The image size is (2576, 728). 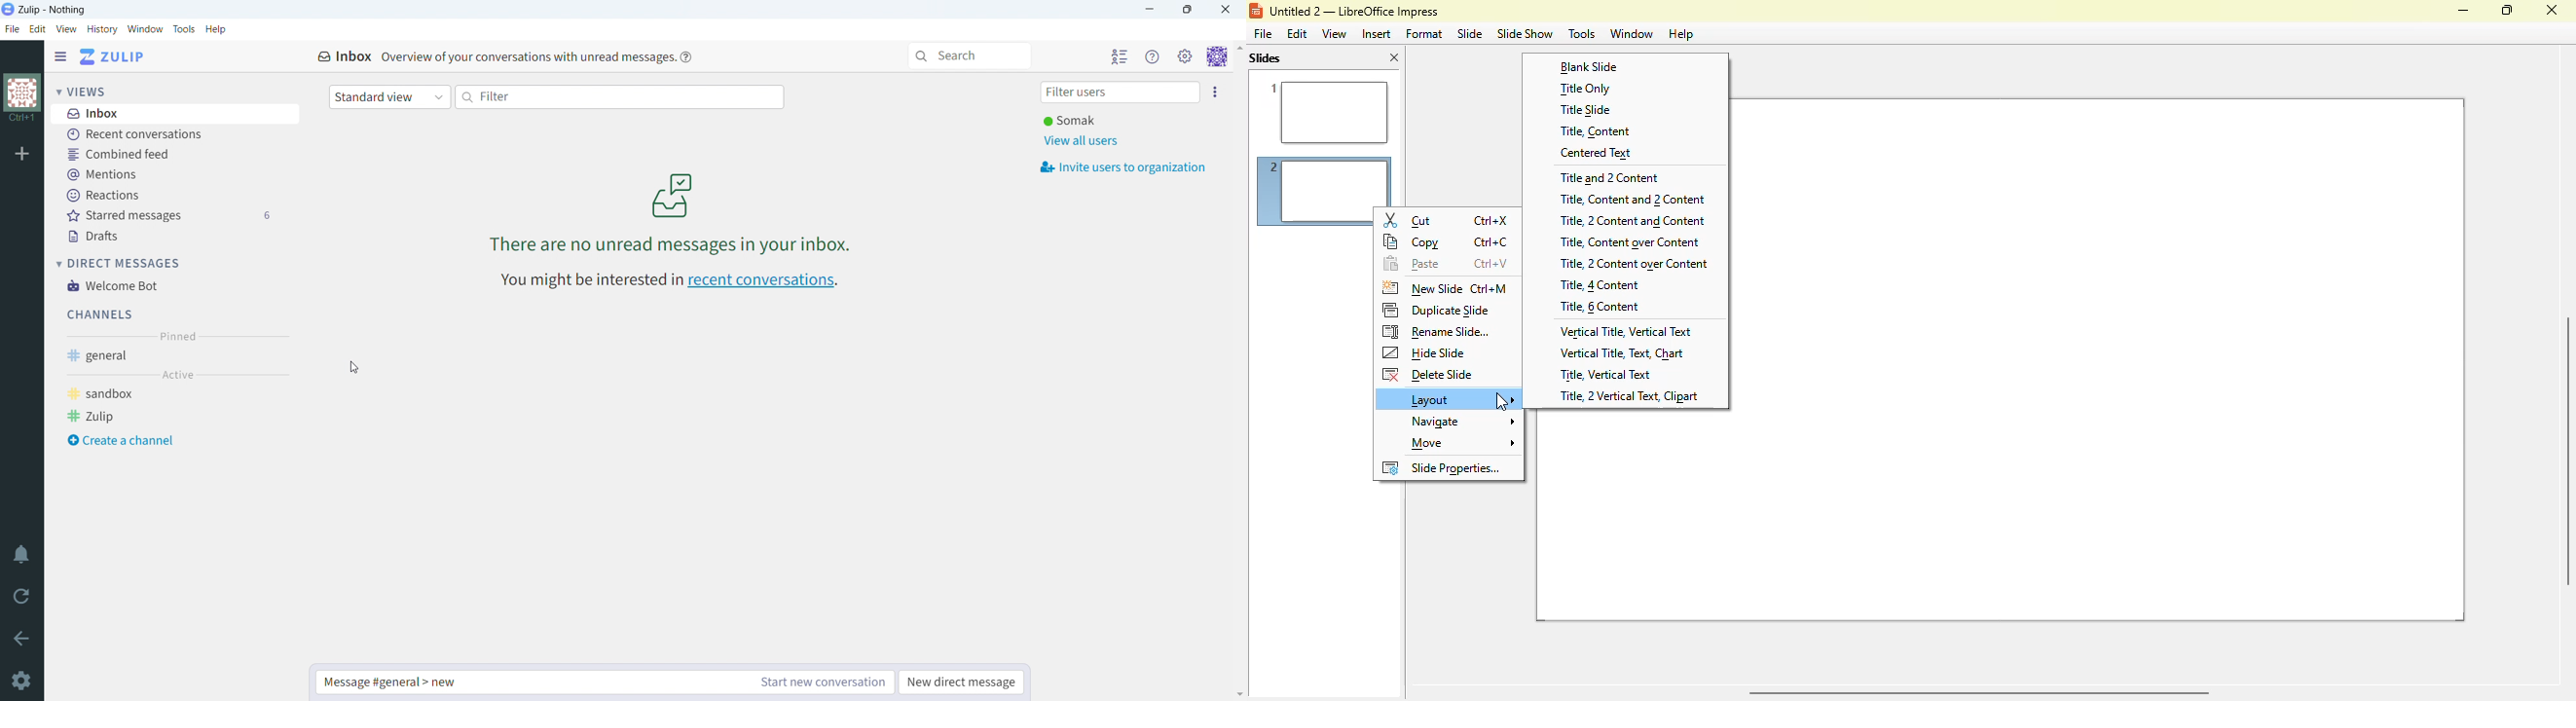 What do you see at coordinates (1256, 11) in the screenshot?
I see `logo` at bounding box center [1256, 11].